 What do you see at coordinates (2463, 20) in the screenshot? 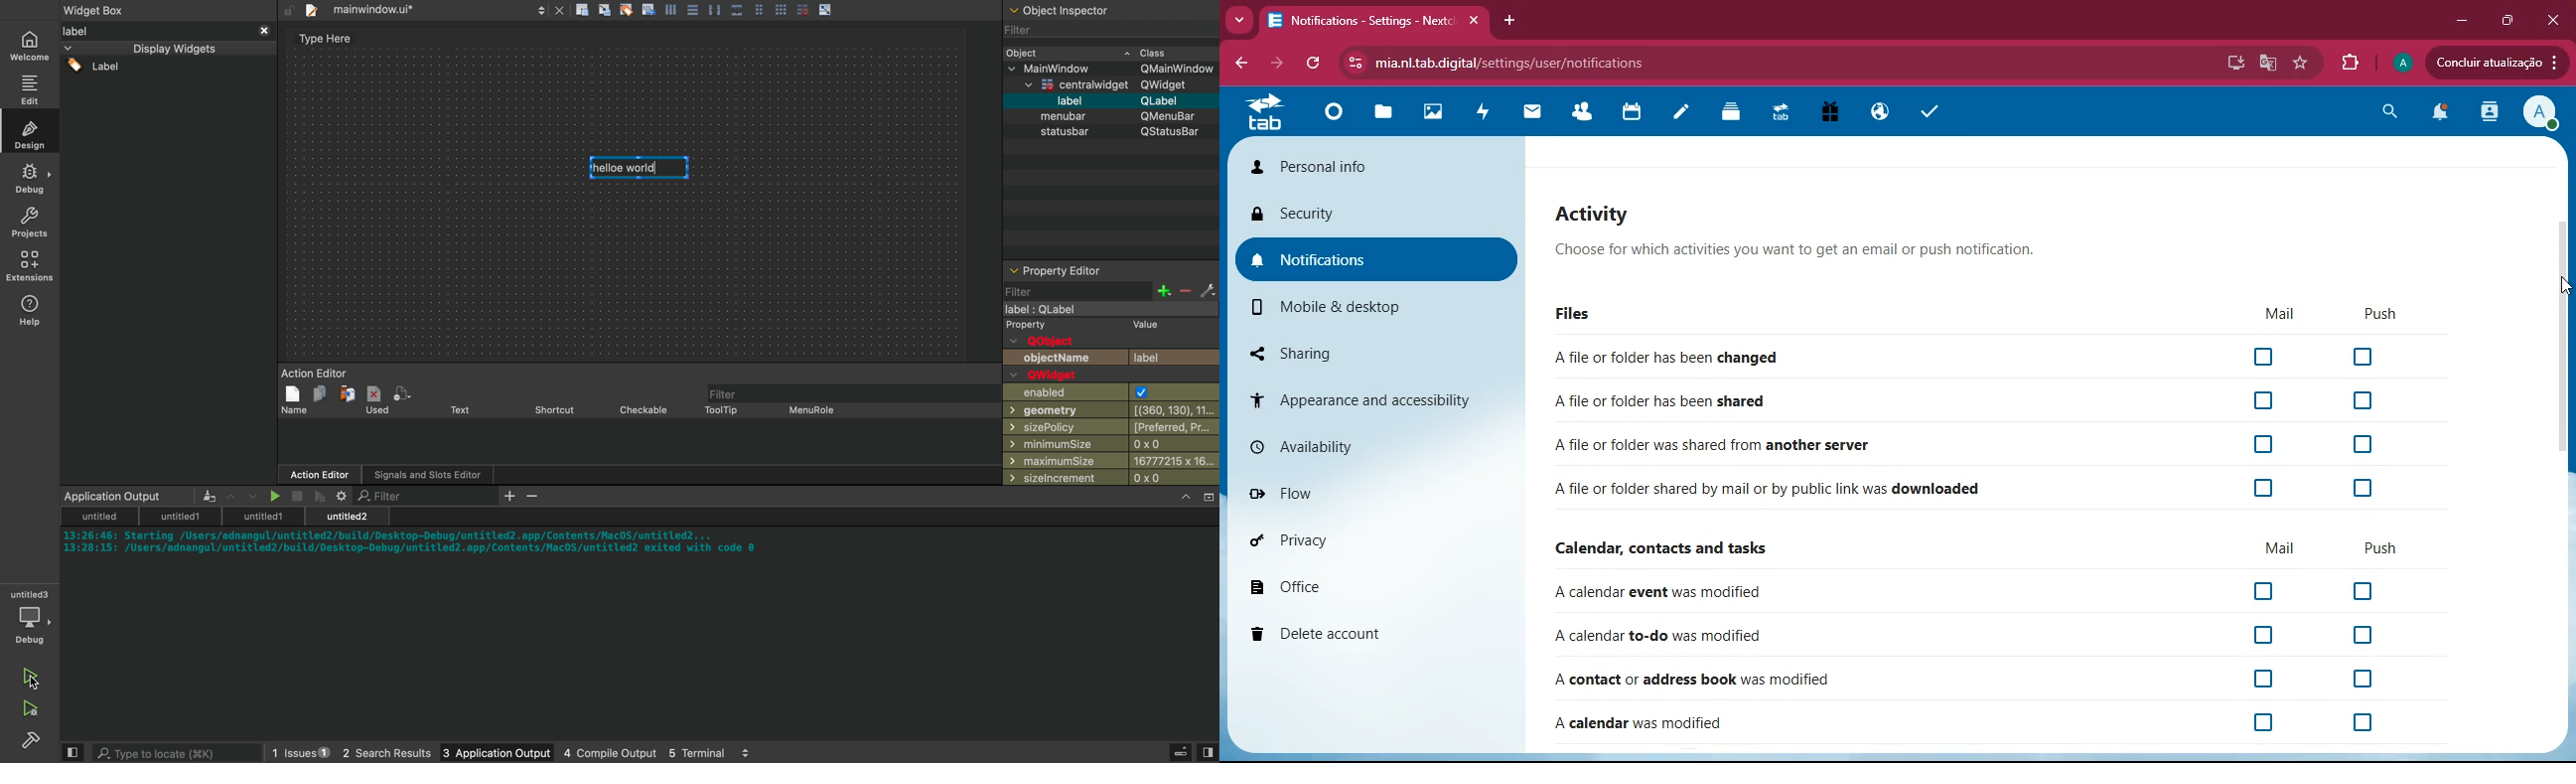
I see `minimize` at bounding box center [2463, 20].